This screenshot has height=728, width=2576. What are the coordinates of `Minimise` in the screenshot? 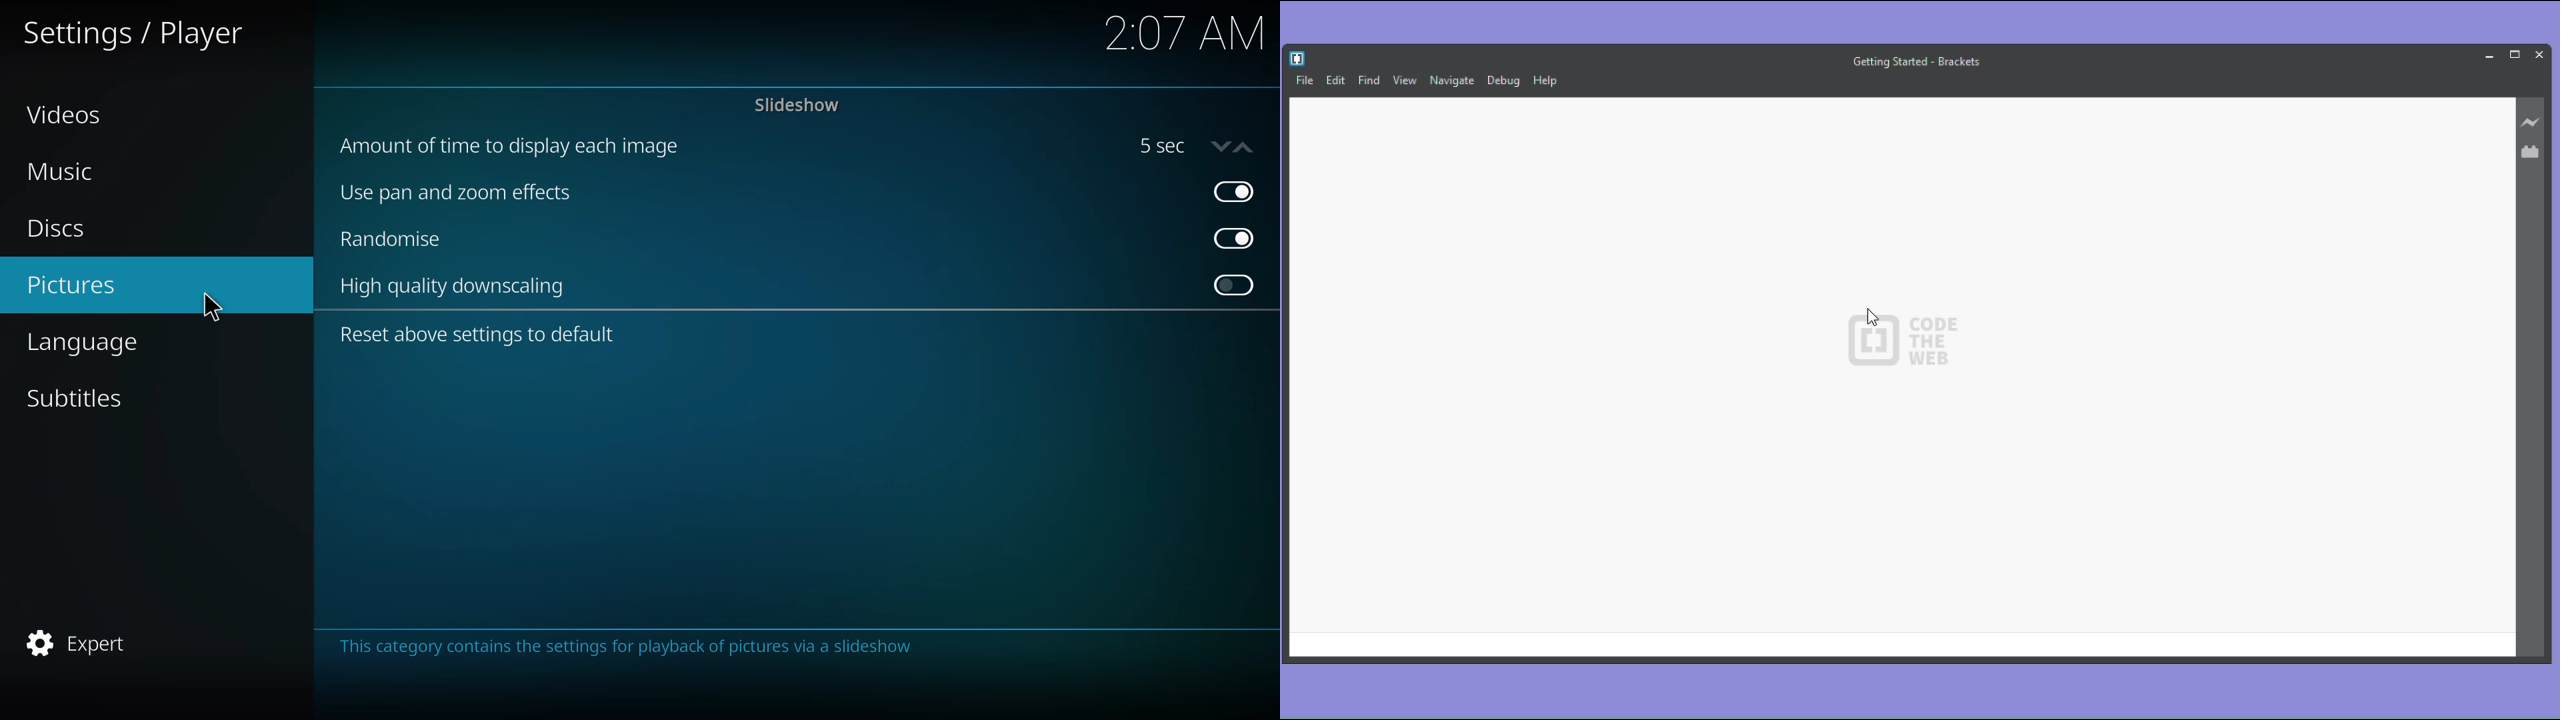 It's located at (2492, 54).